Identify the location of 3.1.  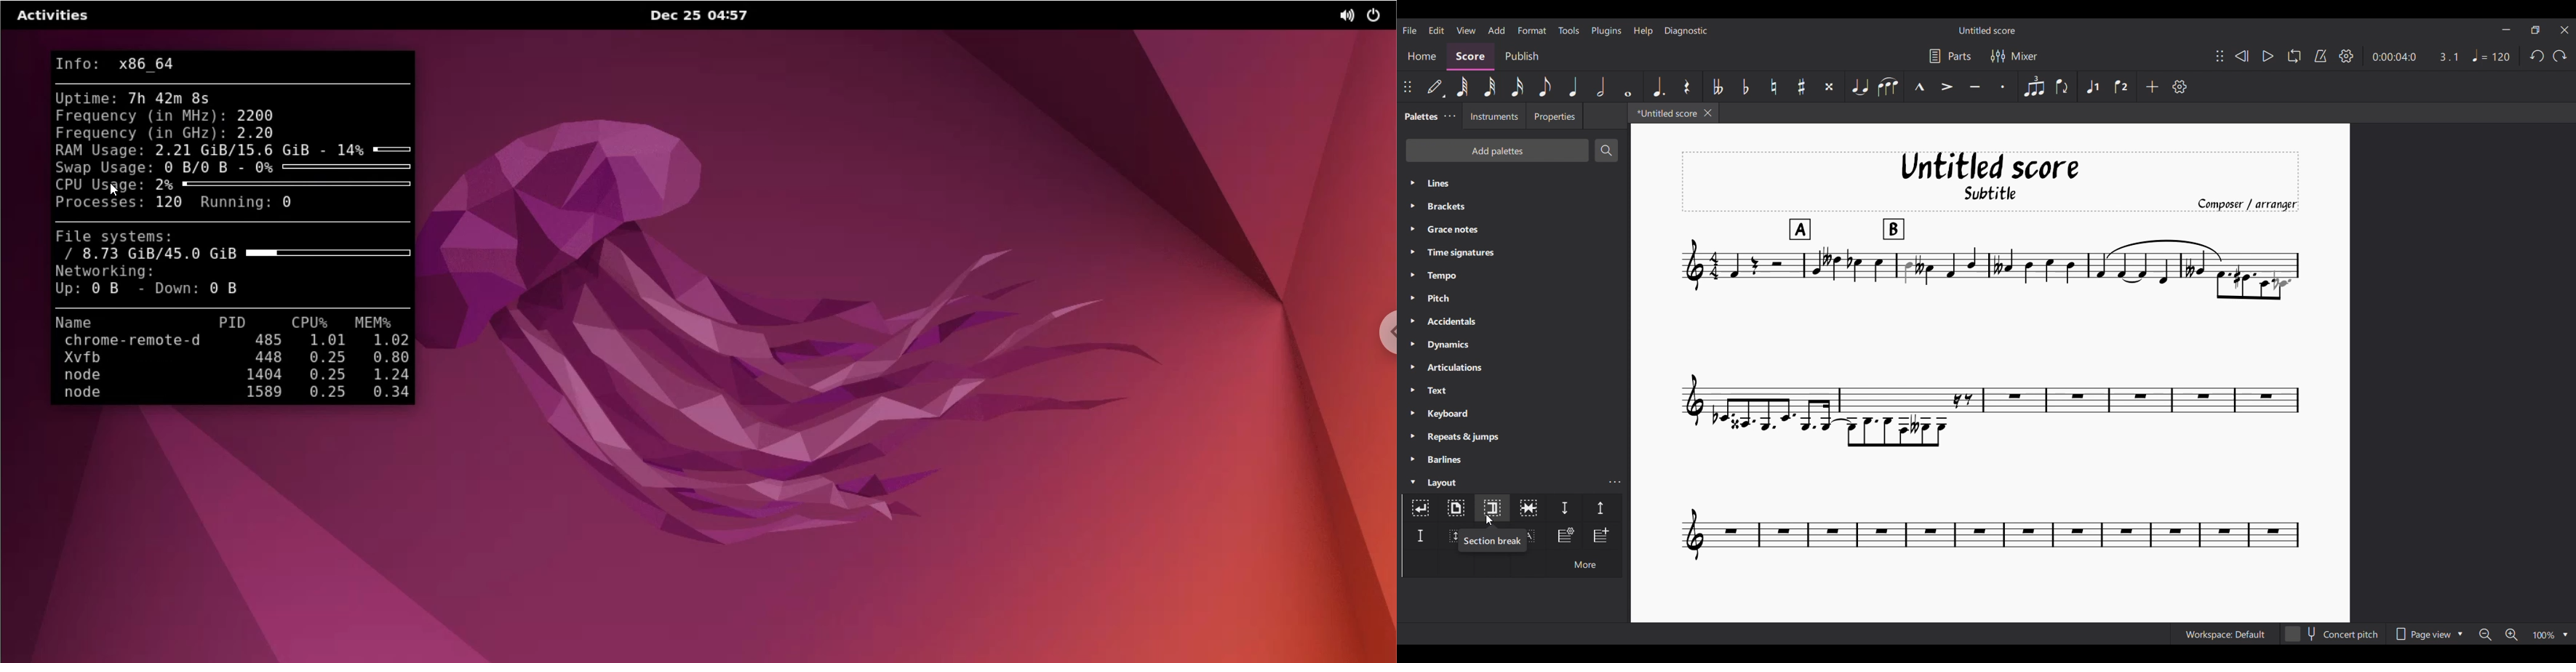
(2448, 56).